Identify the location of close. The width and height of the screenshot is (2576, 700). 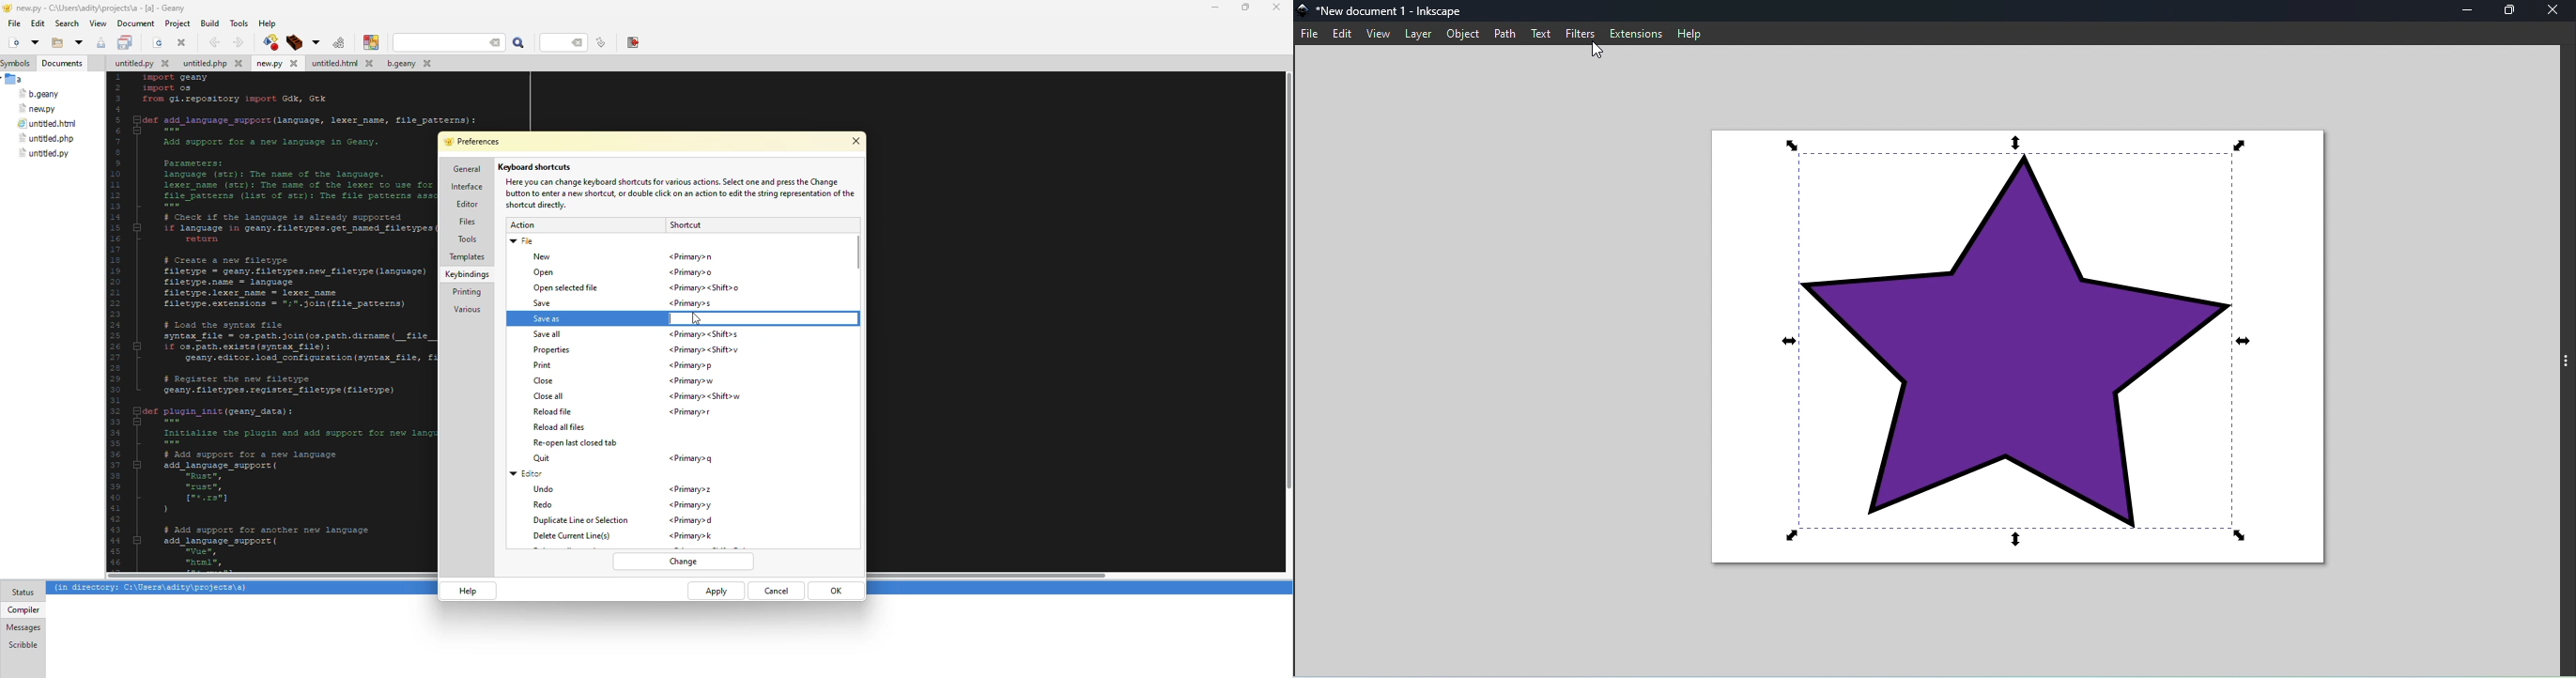
(1277, 7).